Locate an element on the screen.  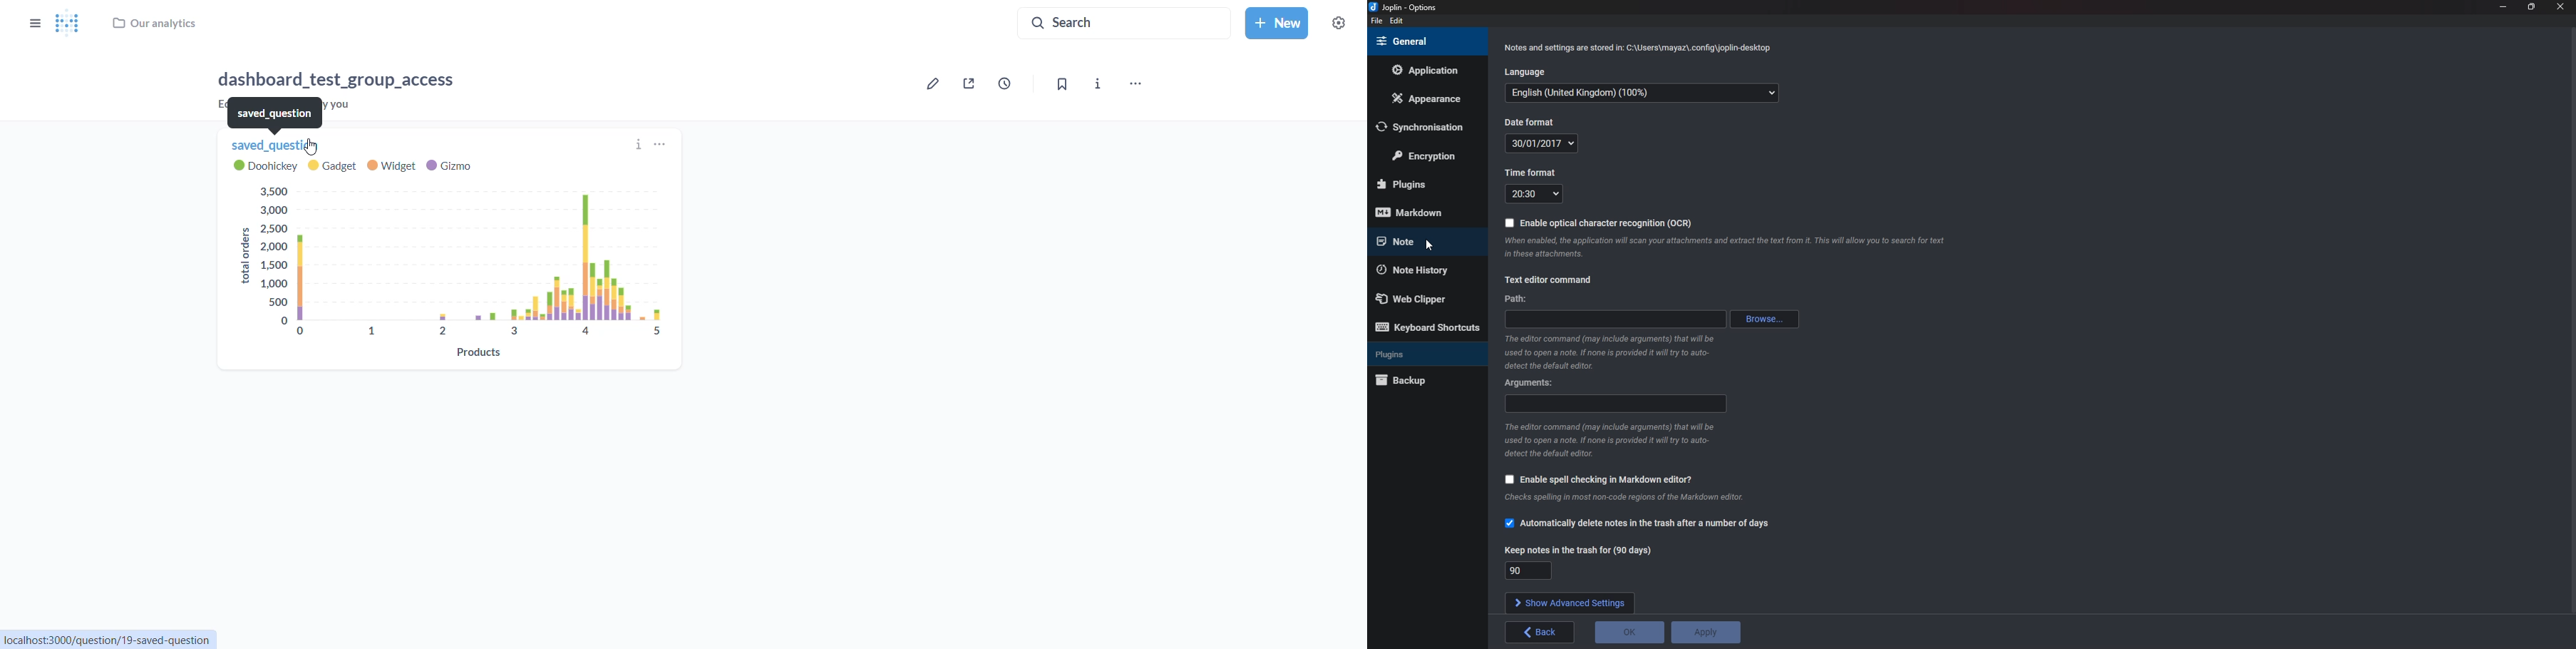
Show advanced settings is located at coordinates (1571, 603).